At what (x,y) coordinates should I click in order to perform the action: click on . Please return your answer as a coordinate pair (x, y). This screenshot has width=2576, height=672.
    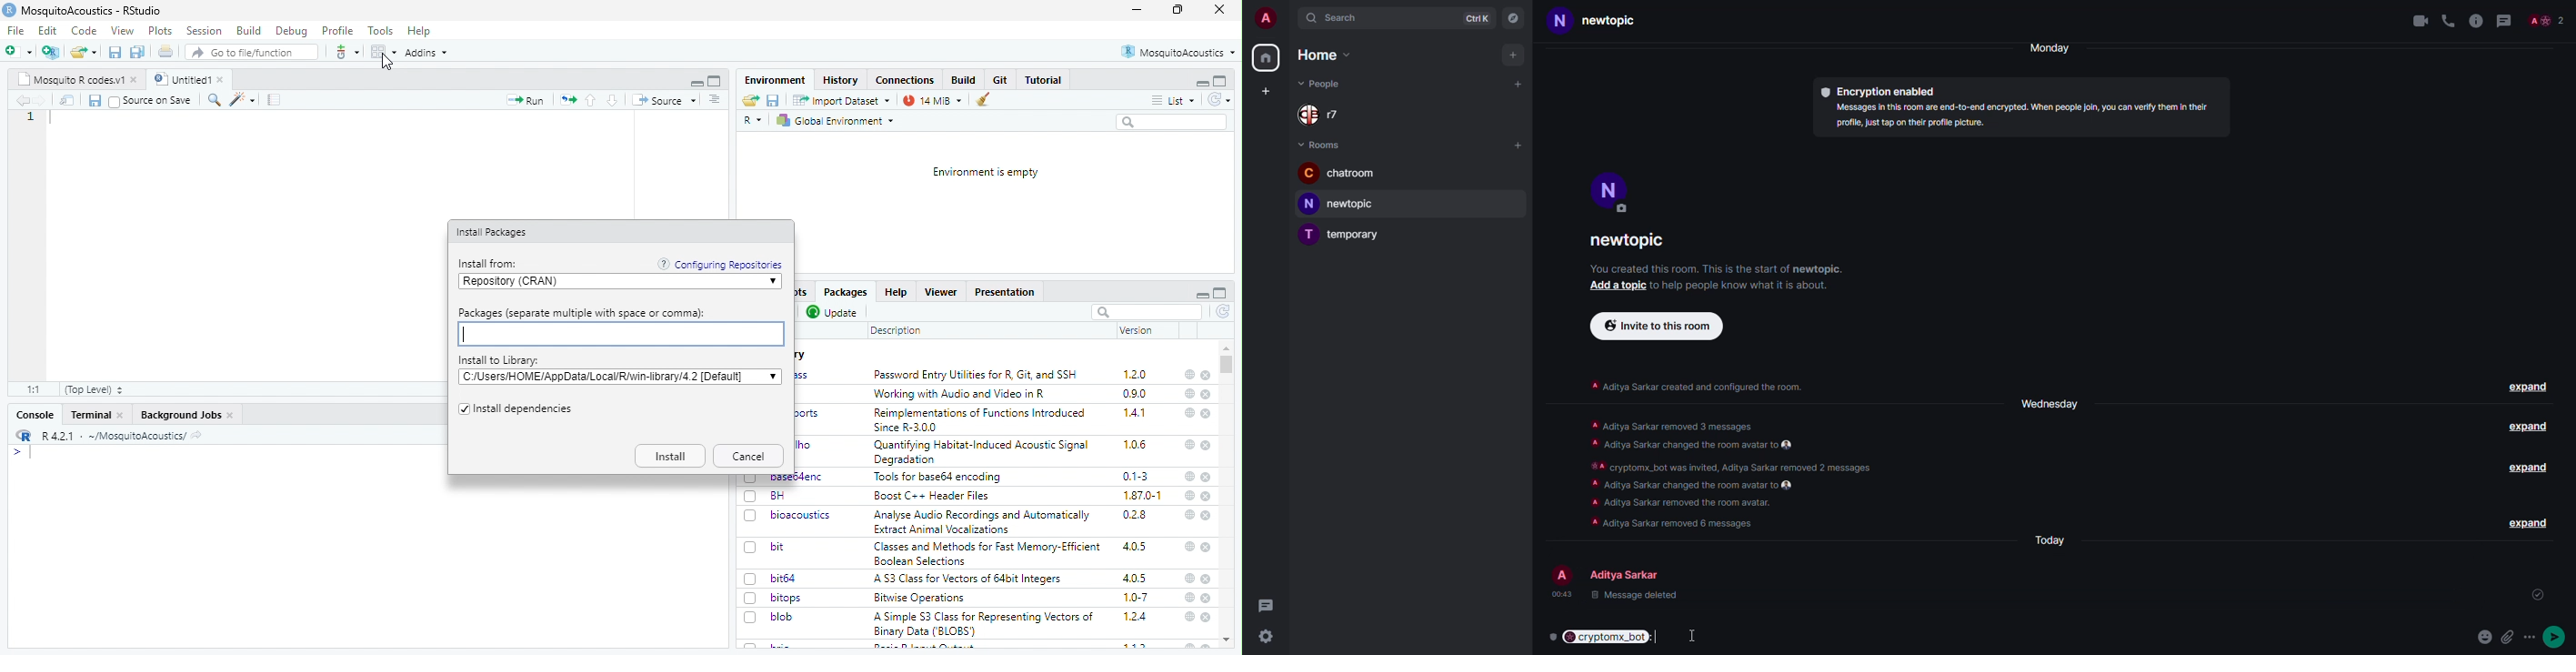
    Looking at the image, I should click on (966, 79).